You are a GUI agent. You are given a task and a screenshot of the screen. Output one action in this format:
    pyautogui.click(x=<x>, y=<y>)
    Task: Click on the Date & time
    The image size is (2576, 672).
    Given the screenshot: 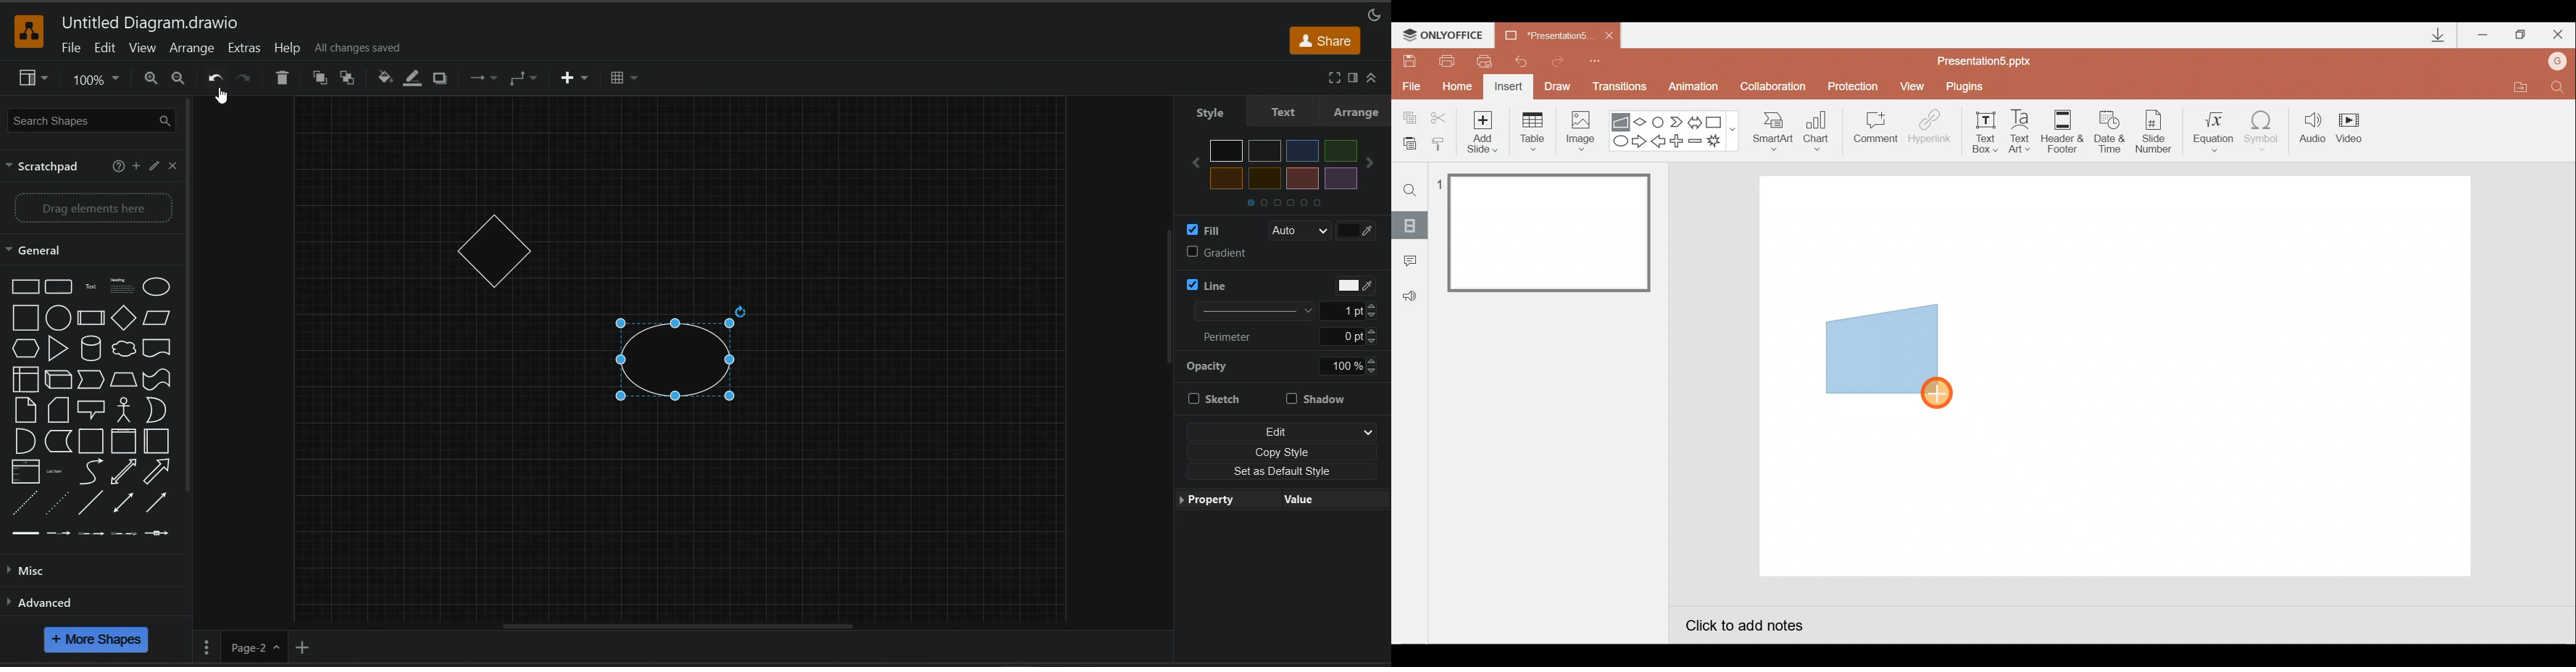 What is the action you would take?
    pyautogui.click(x=2109, y=128)
    